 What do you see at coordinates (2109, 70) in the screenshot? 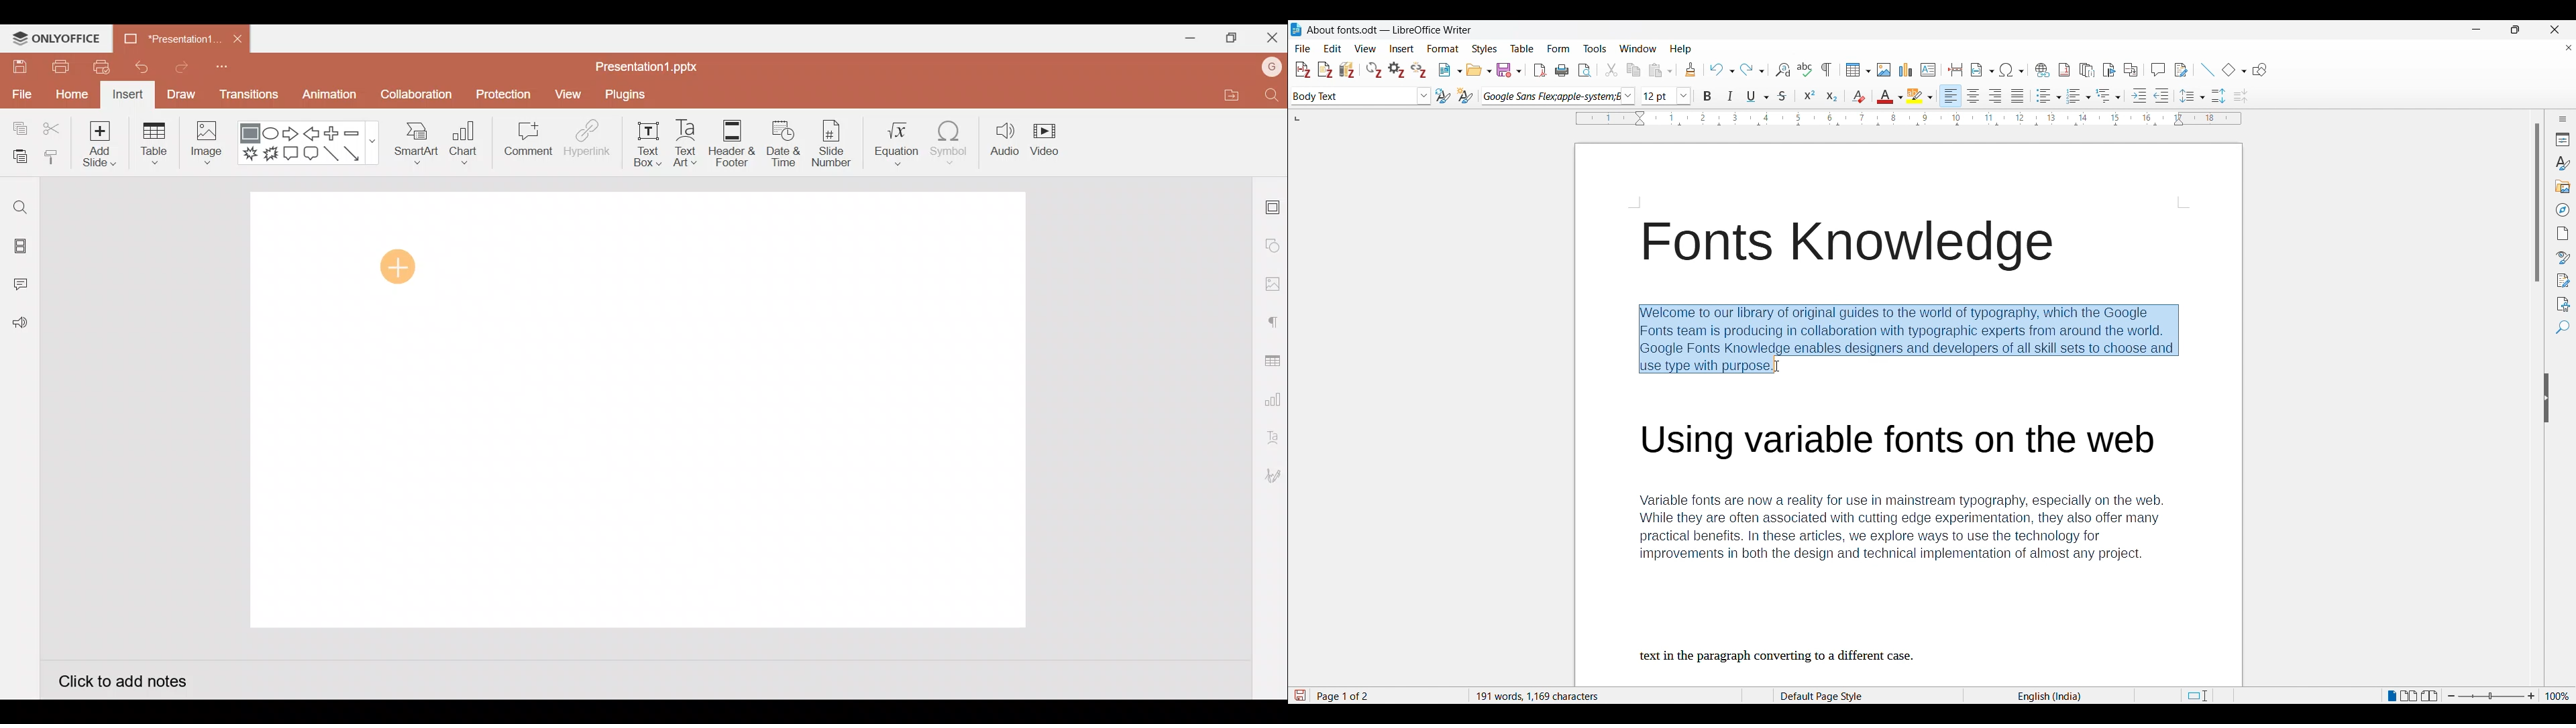
I see `Insert bookmark` at bounding box center [2109, 70].